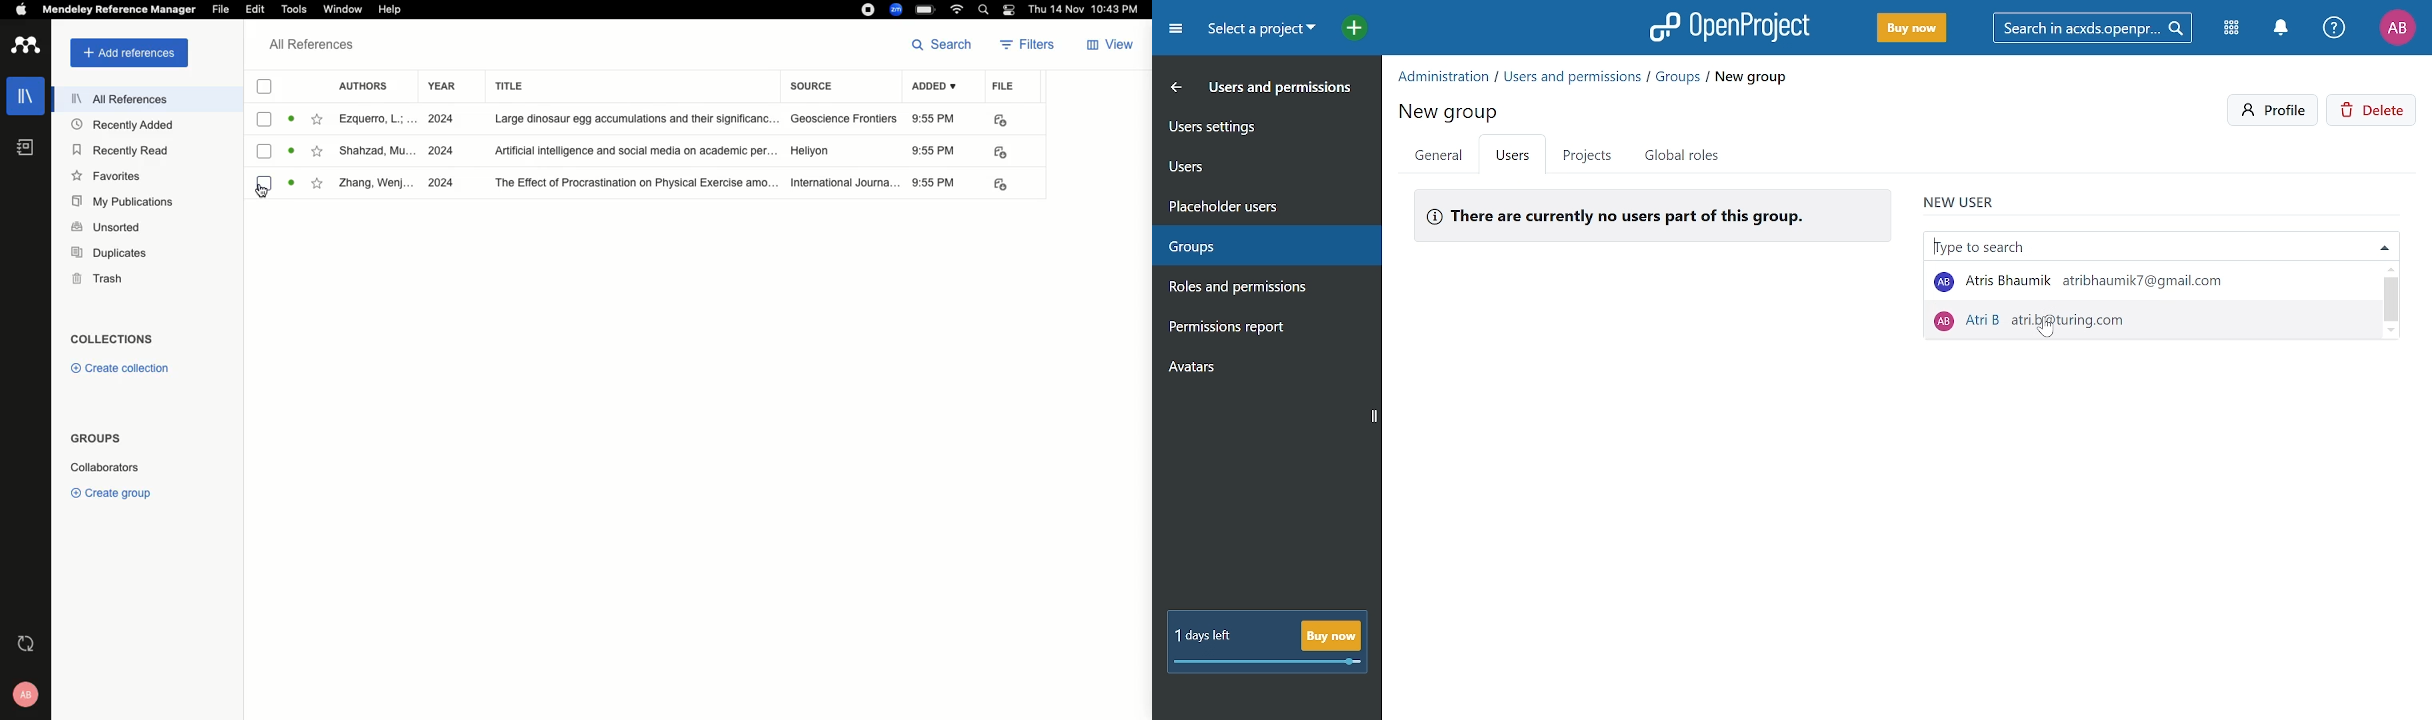  What do you see at coordinates (2160, 243) in the screenshot?
I see `Search new user` at bounding box center [2160, 243].